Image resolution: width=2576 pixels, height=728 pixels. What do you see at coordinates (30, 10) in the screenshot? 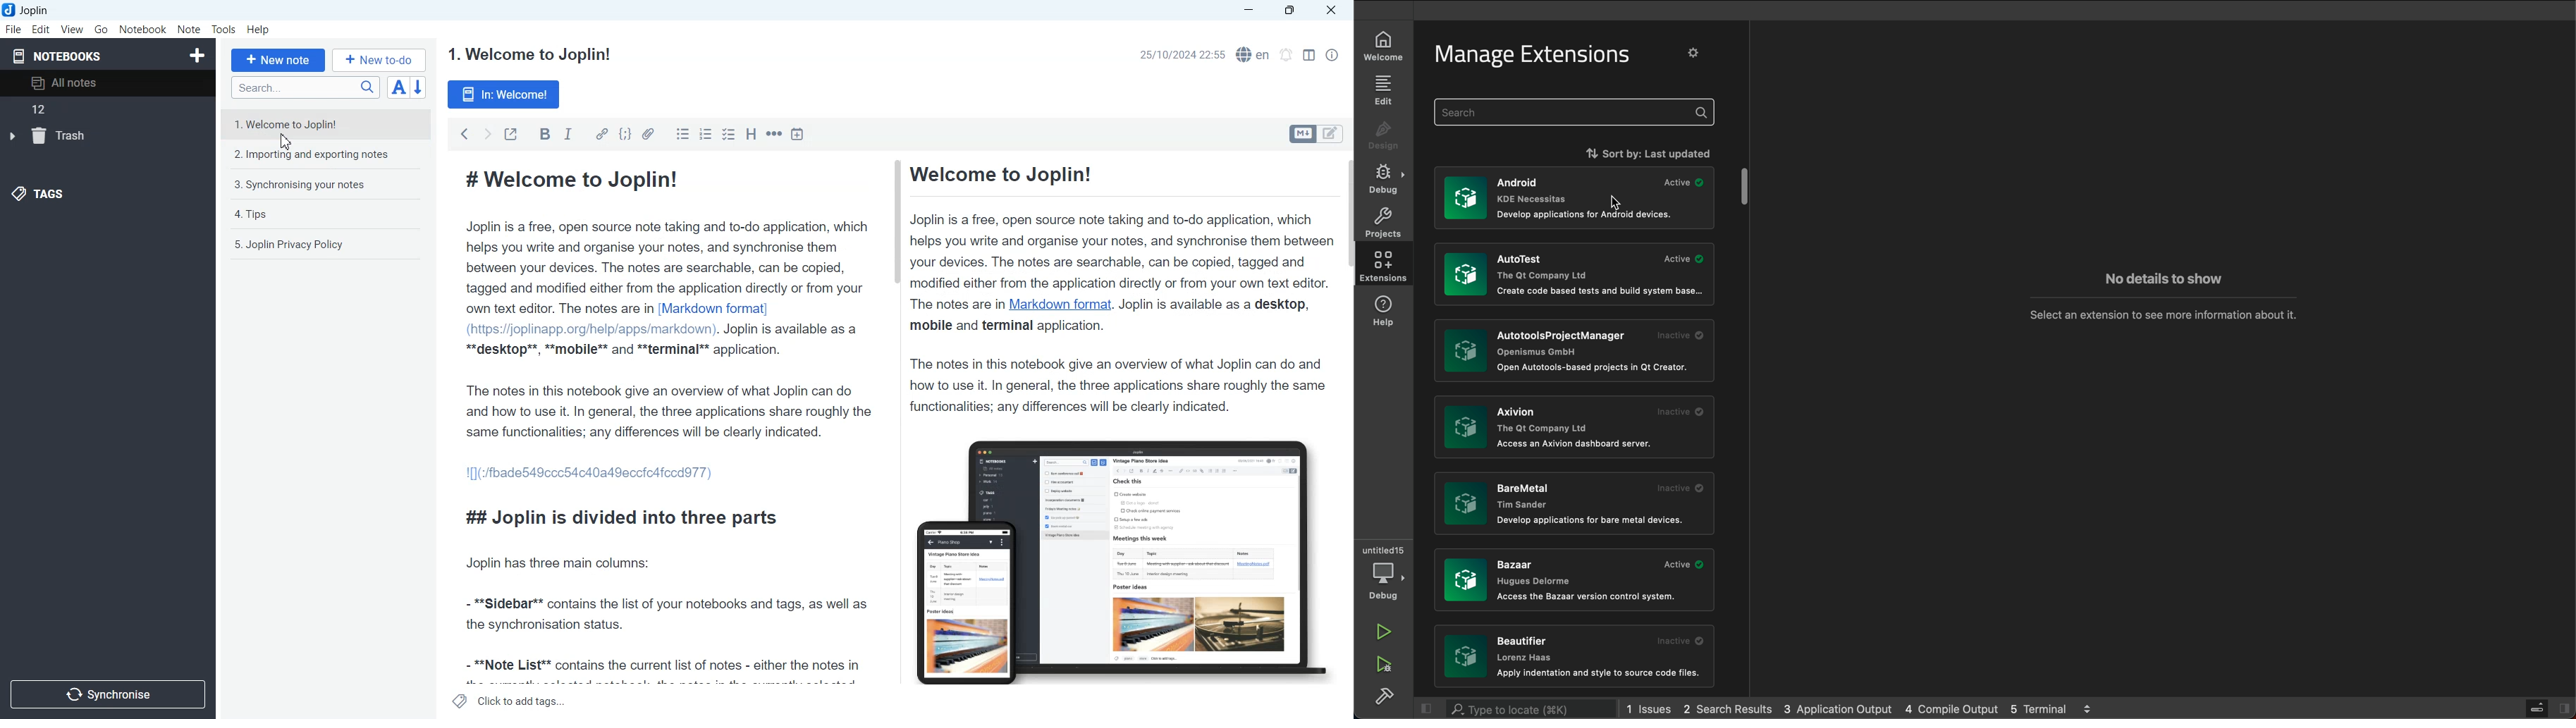
I see `Joplin` at bounding box center [30, 10].